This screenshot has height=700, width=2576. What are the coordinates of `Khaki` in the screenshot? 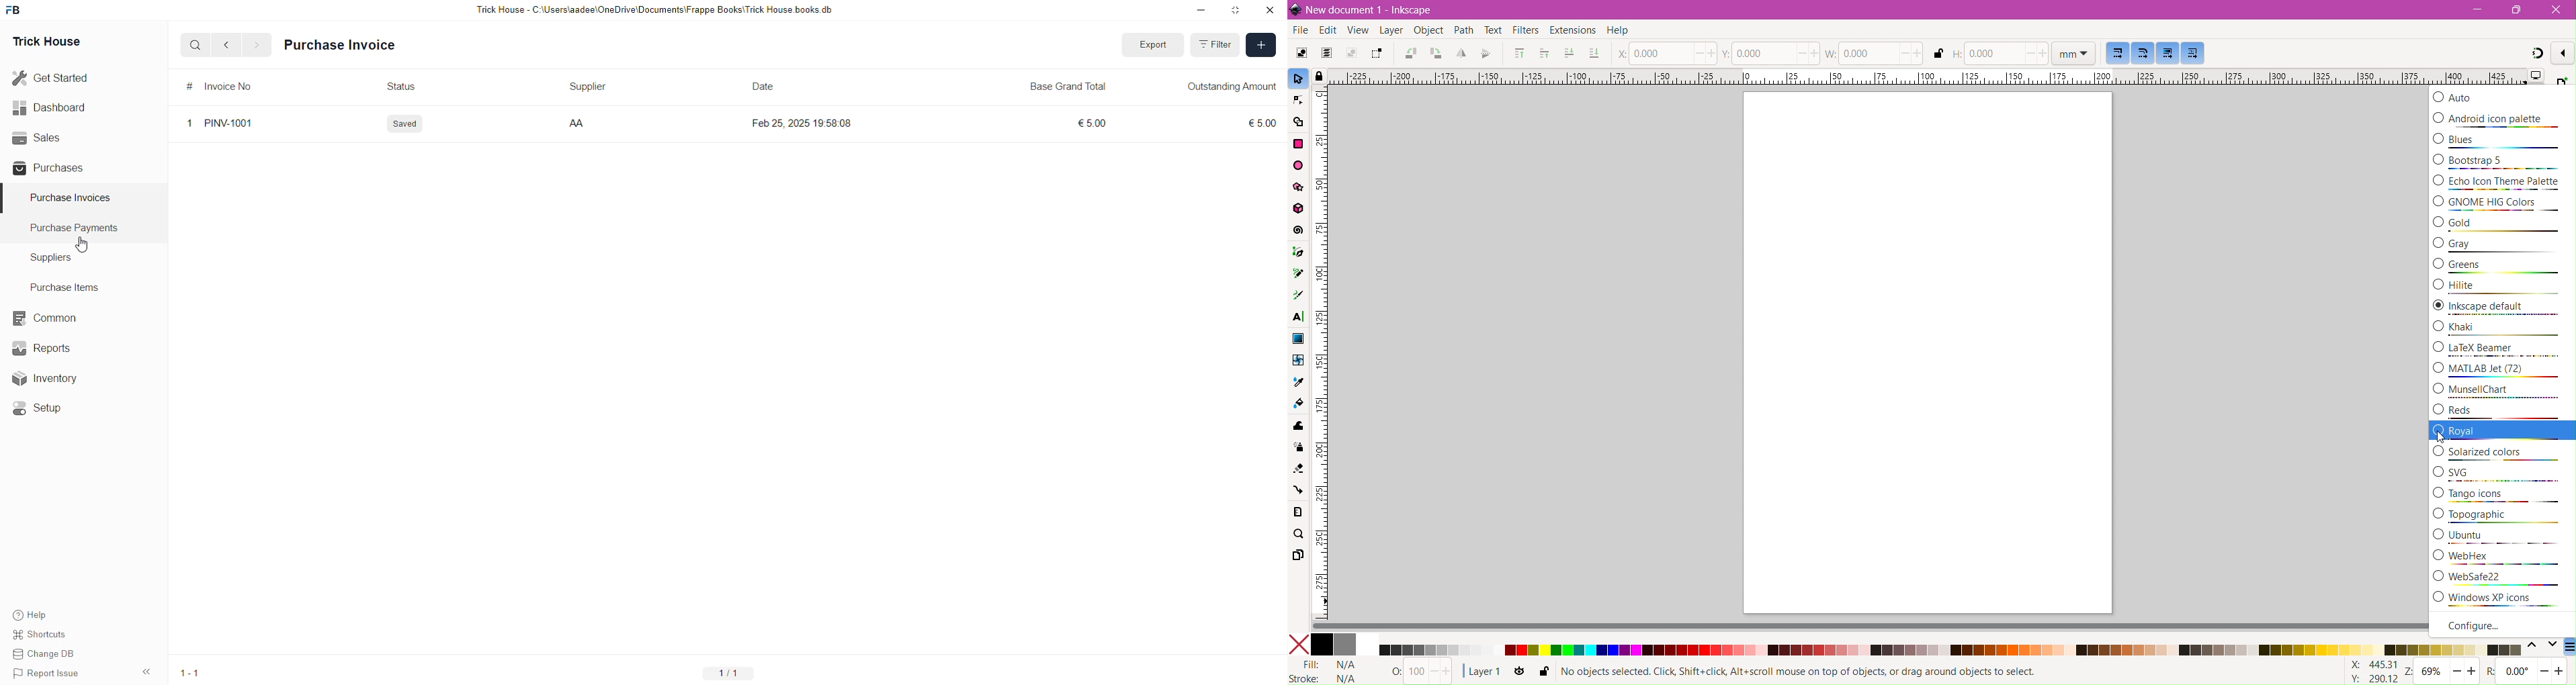 It's located at (2503, 329).